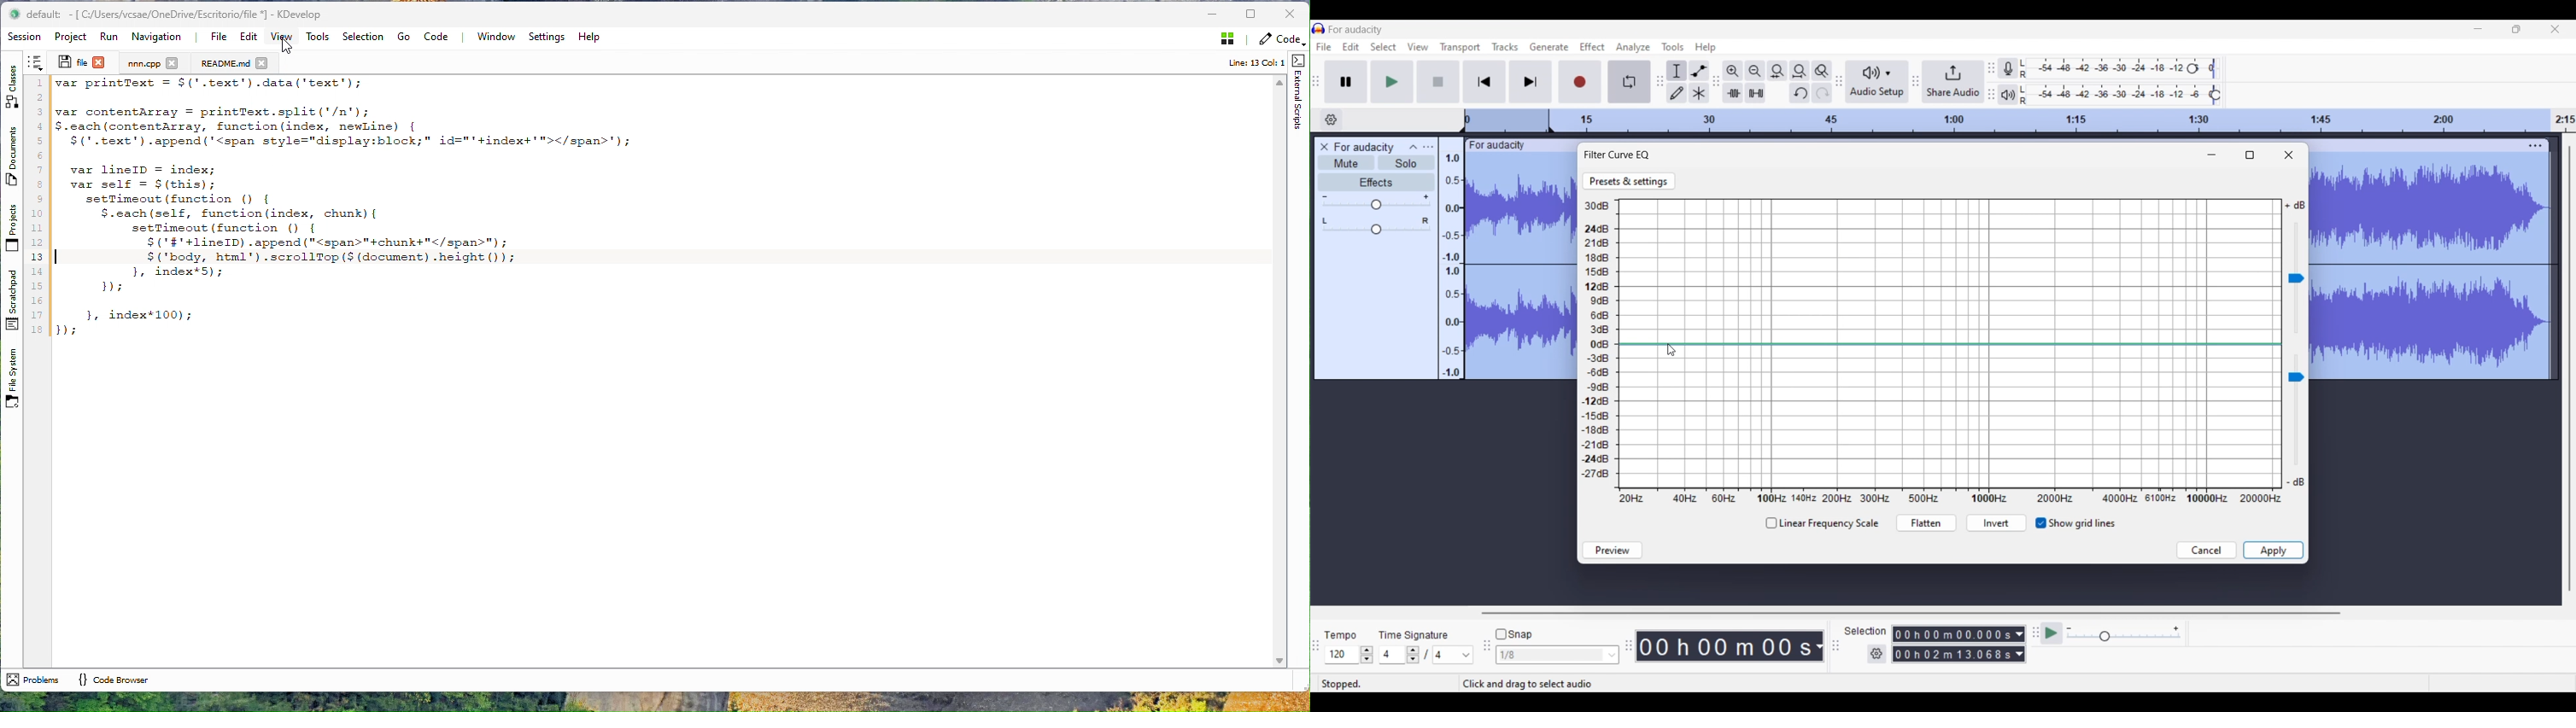 This screenshot has height=728, width=2576. I want to click on Close interface, so click(2555, 29).